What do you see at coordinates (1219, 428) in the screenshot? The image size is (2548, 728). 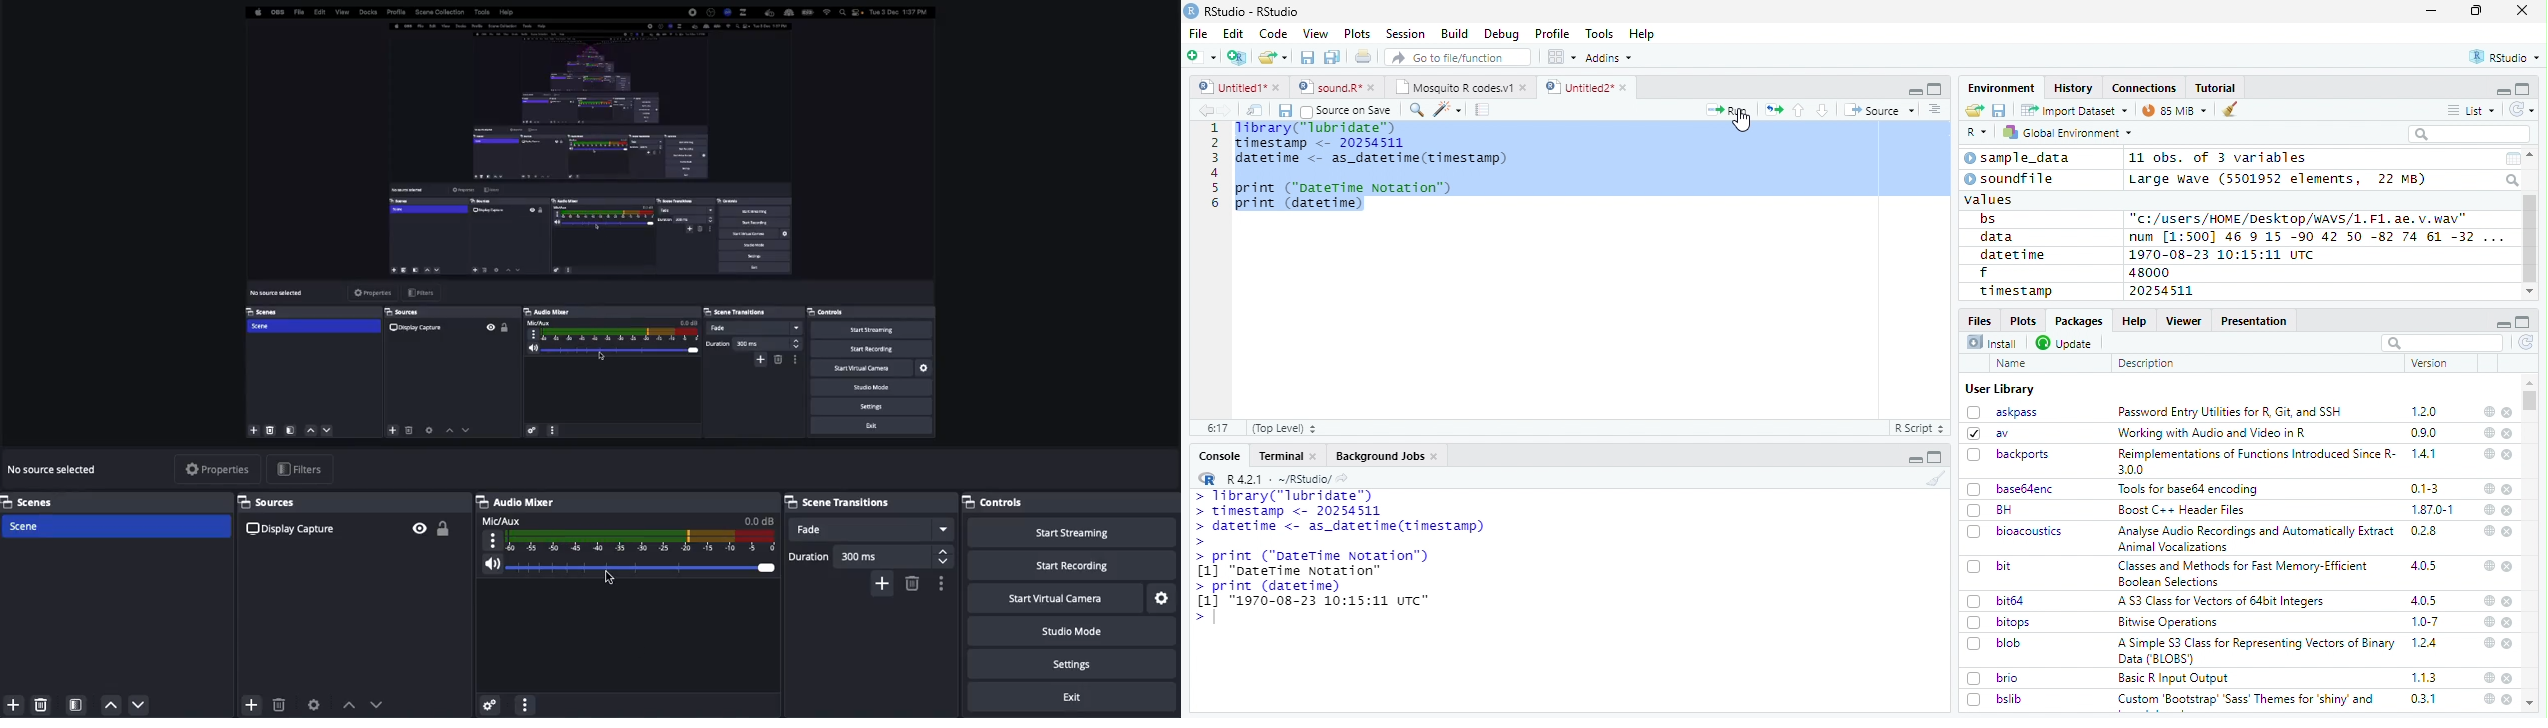 I see `55:17` at bounding box center [1219, 428].